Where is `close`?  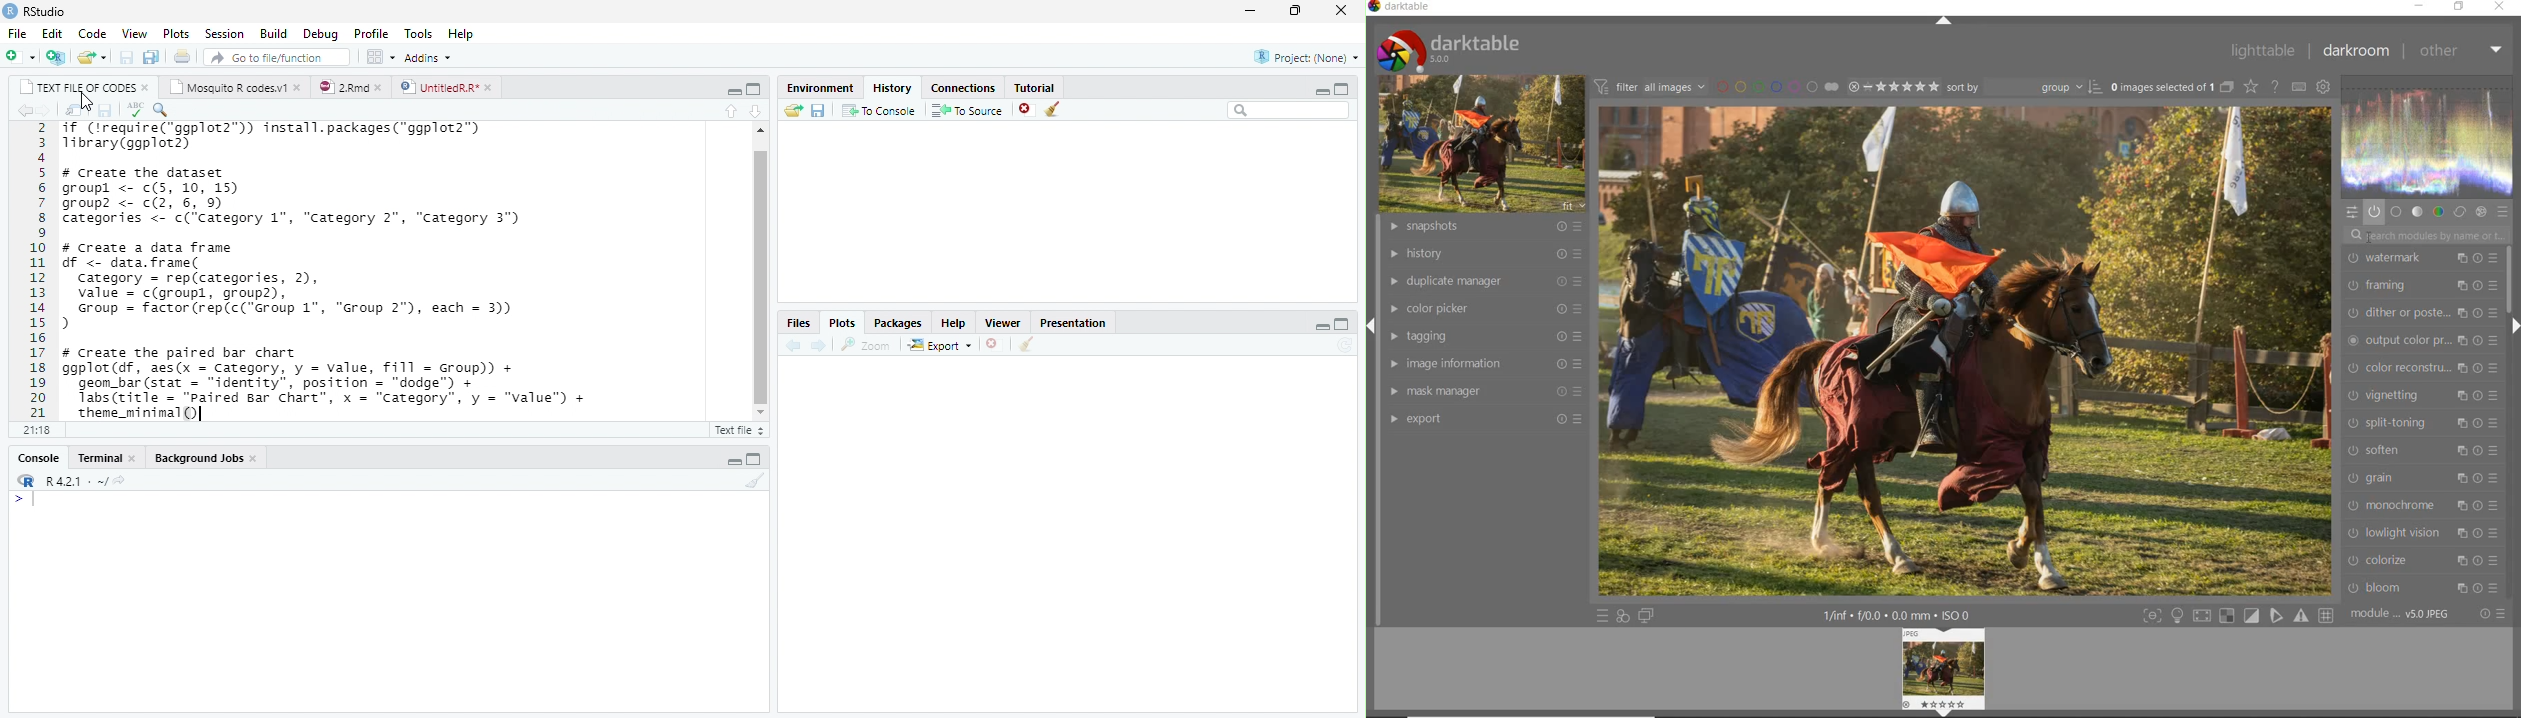 close is located at coordinates (254, 459).